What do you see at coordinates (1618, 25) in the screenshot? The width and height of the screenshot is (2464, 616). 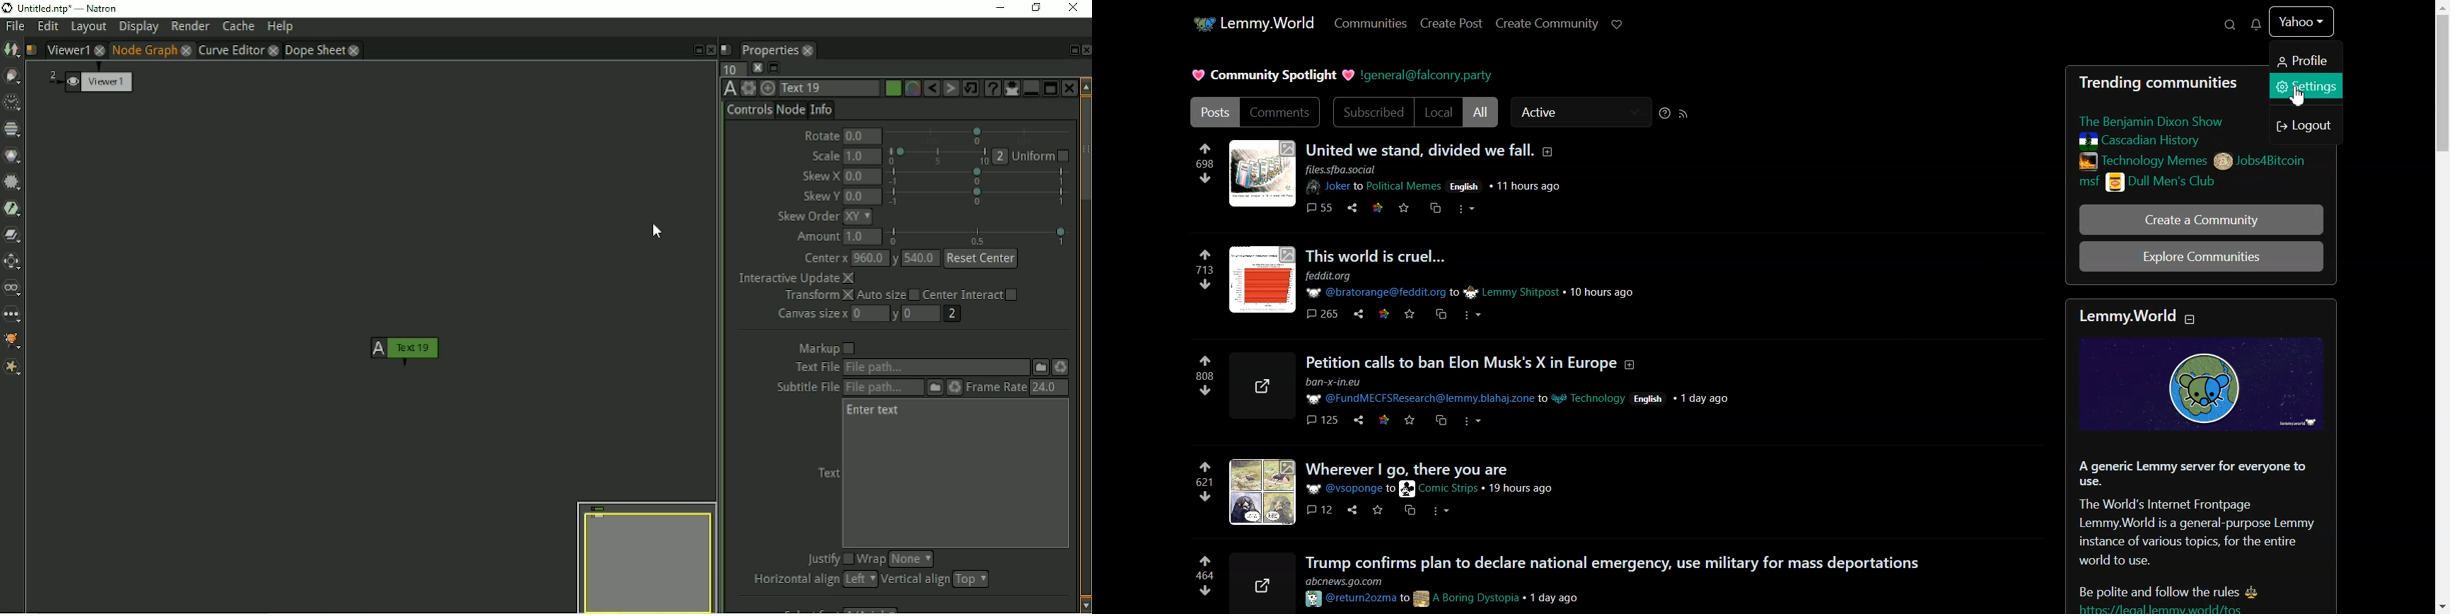 I see `Support Lemmy` at bounding box center [1618, 25].